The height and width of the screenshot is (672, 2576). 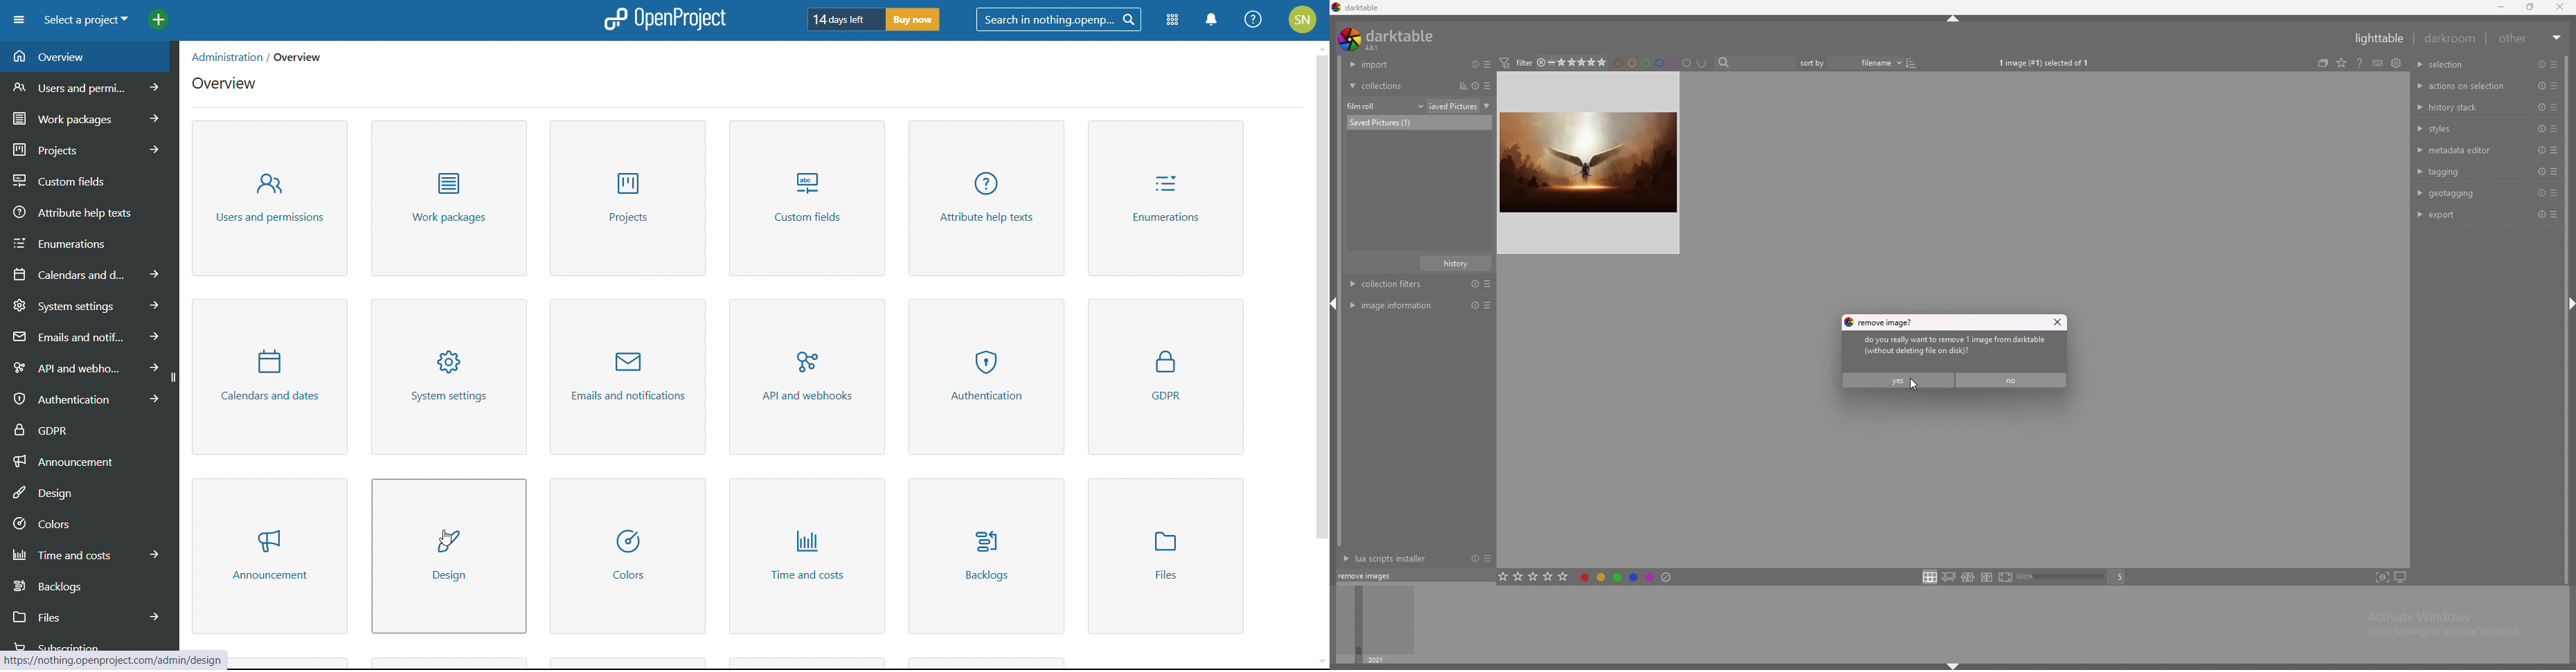 I want to click on presets, so click(x=2555, y=216).